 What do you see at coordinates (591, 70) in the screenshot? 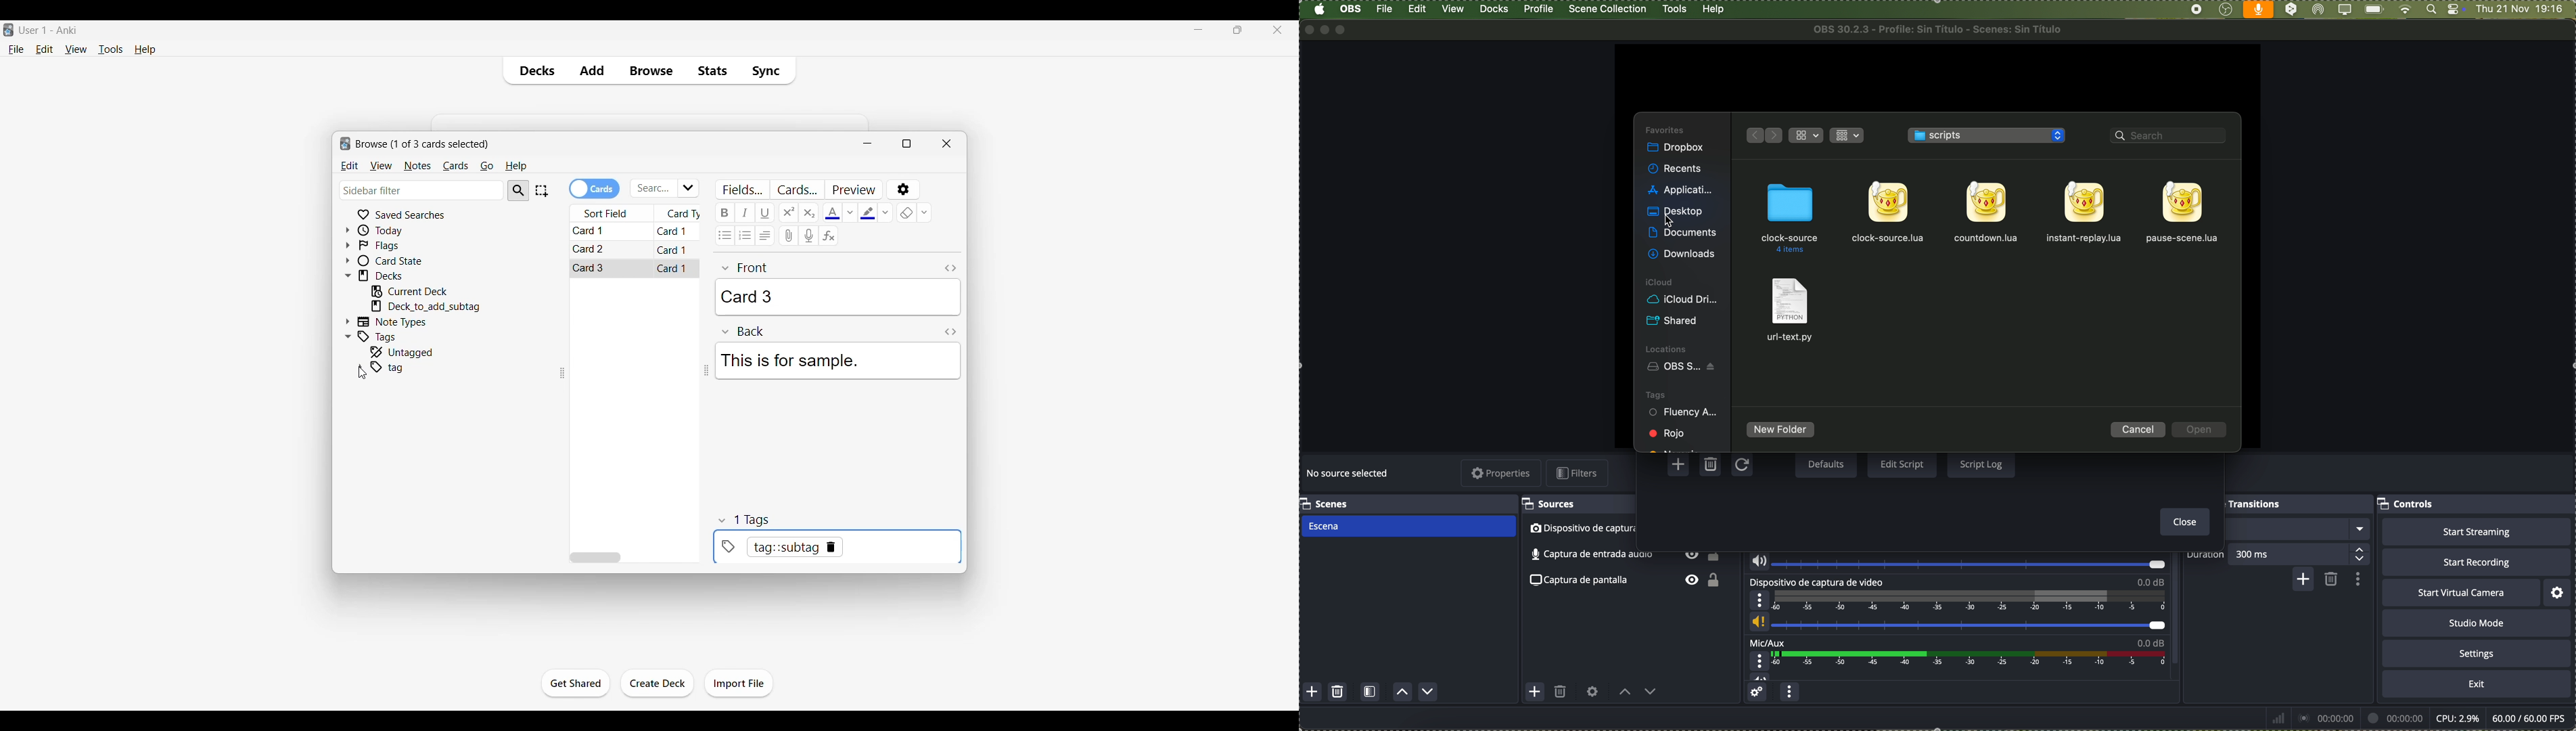
I see `Add` at bounding box center [591, 70].